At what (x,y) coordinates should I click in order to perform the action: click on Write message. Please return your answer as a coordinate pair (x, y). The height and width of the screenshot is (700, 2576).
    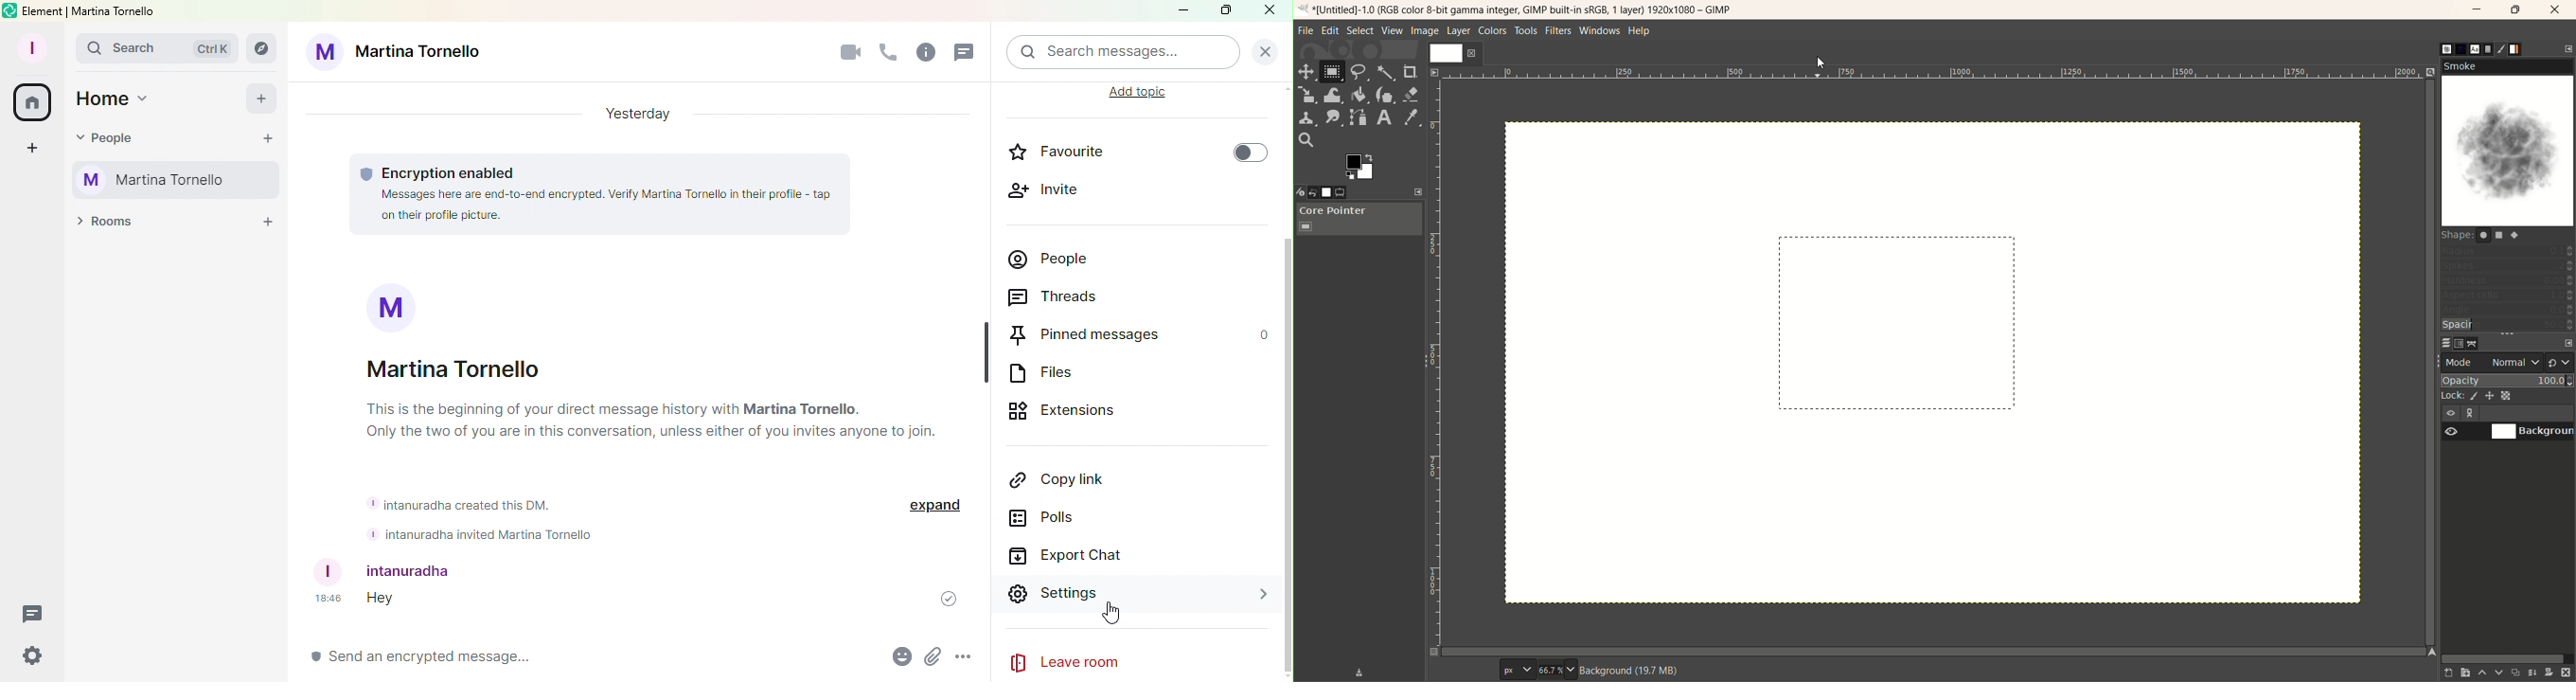
    Looking at the image, I should click on (557, 657).